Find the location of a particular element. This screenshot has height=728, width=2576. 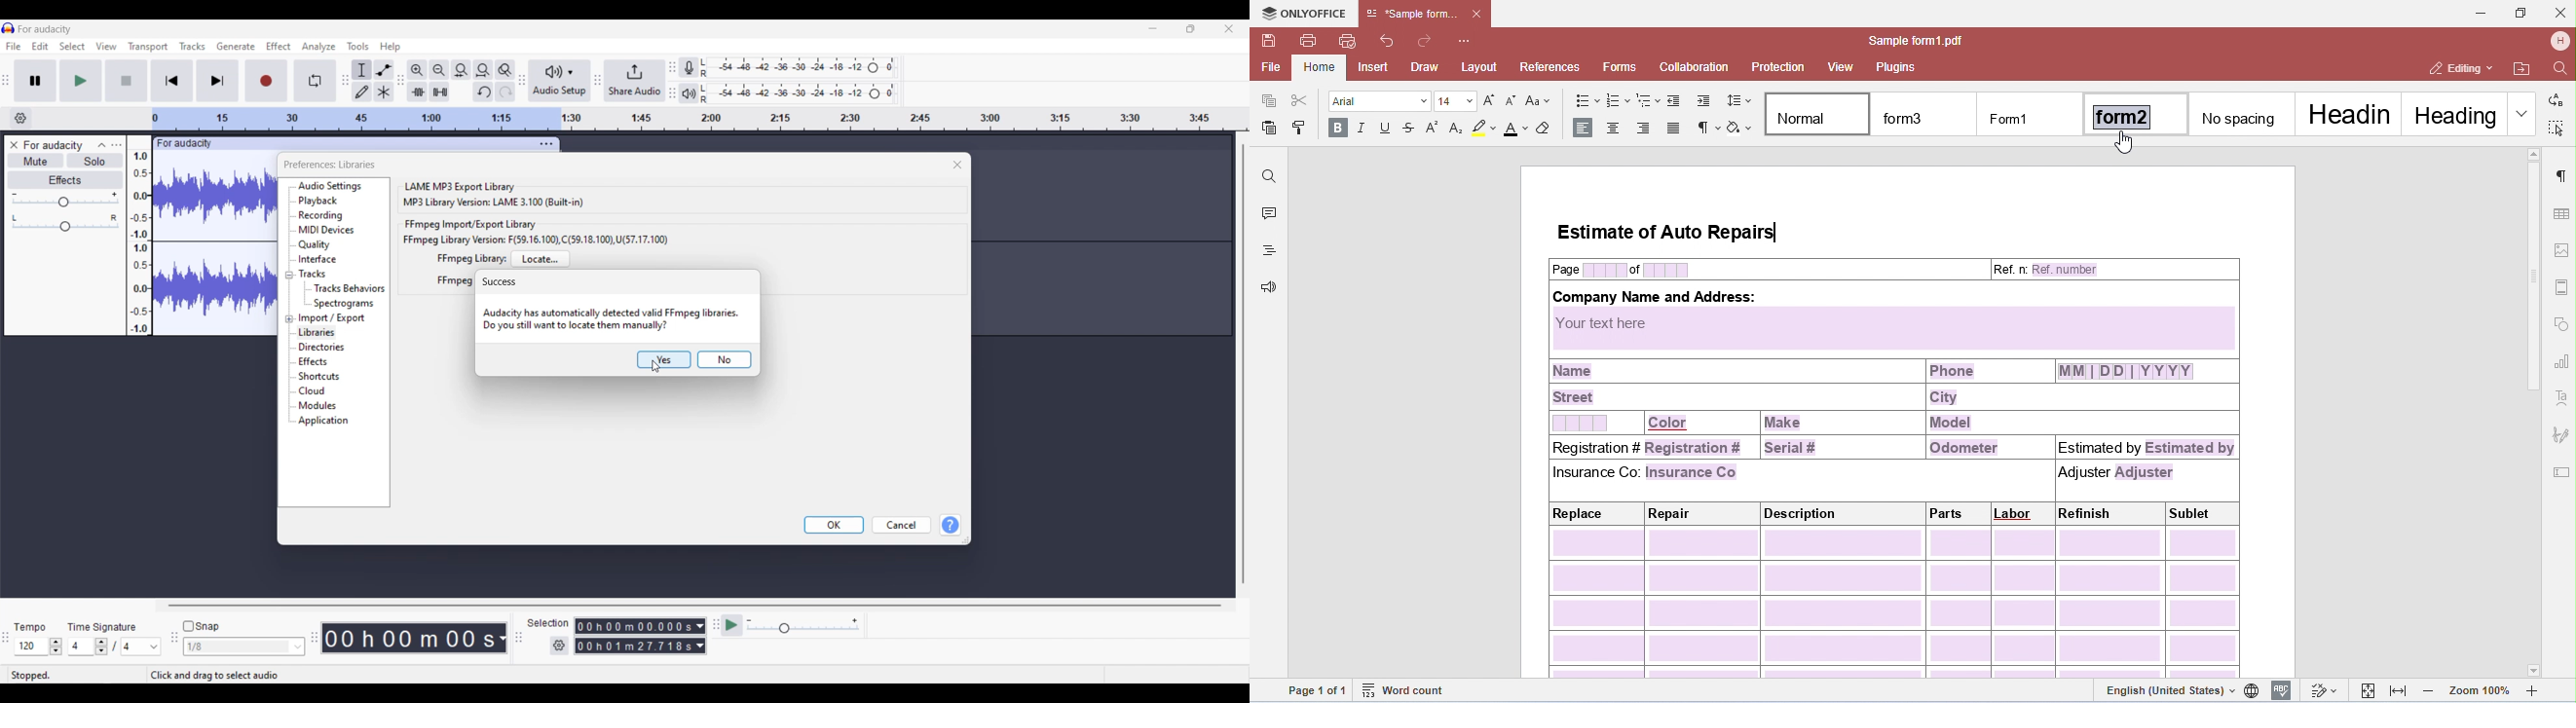

Volume slider is located at coordinates (64, 200).